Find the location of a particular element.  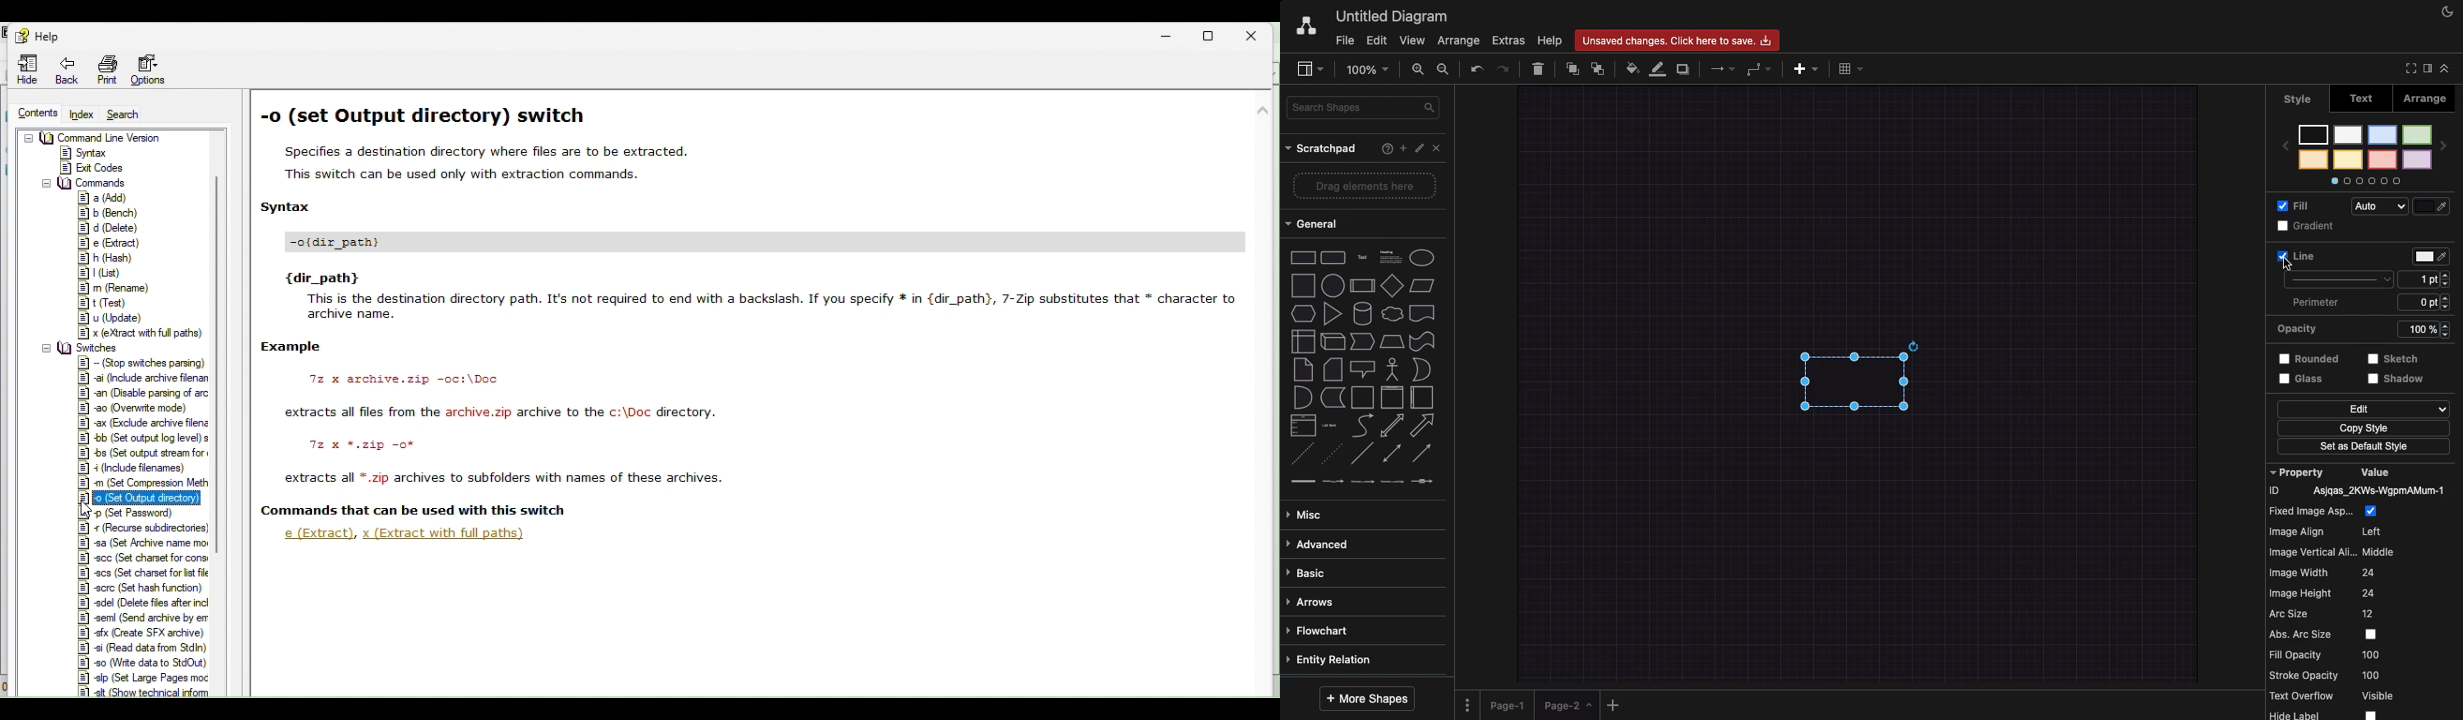

tape is located at coordinates (1421, 341).